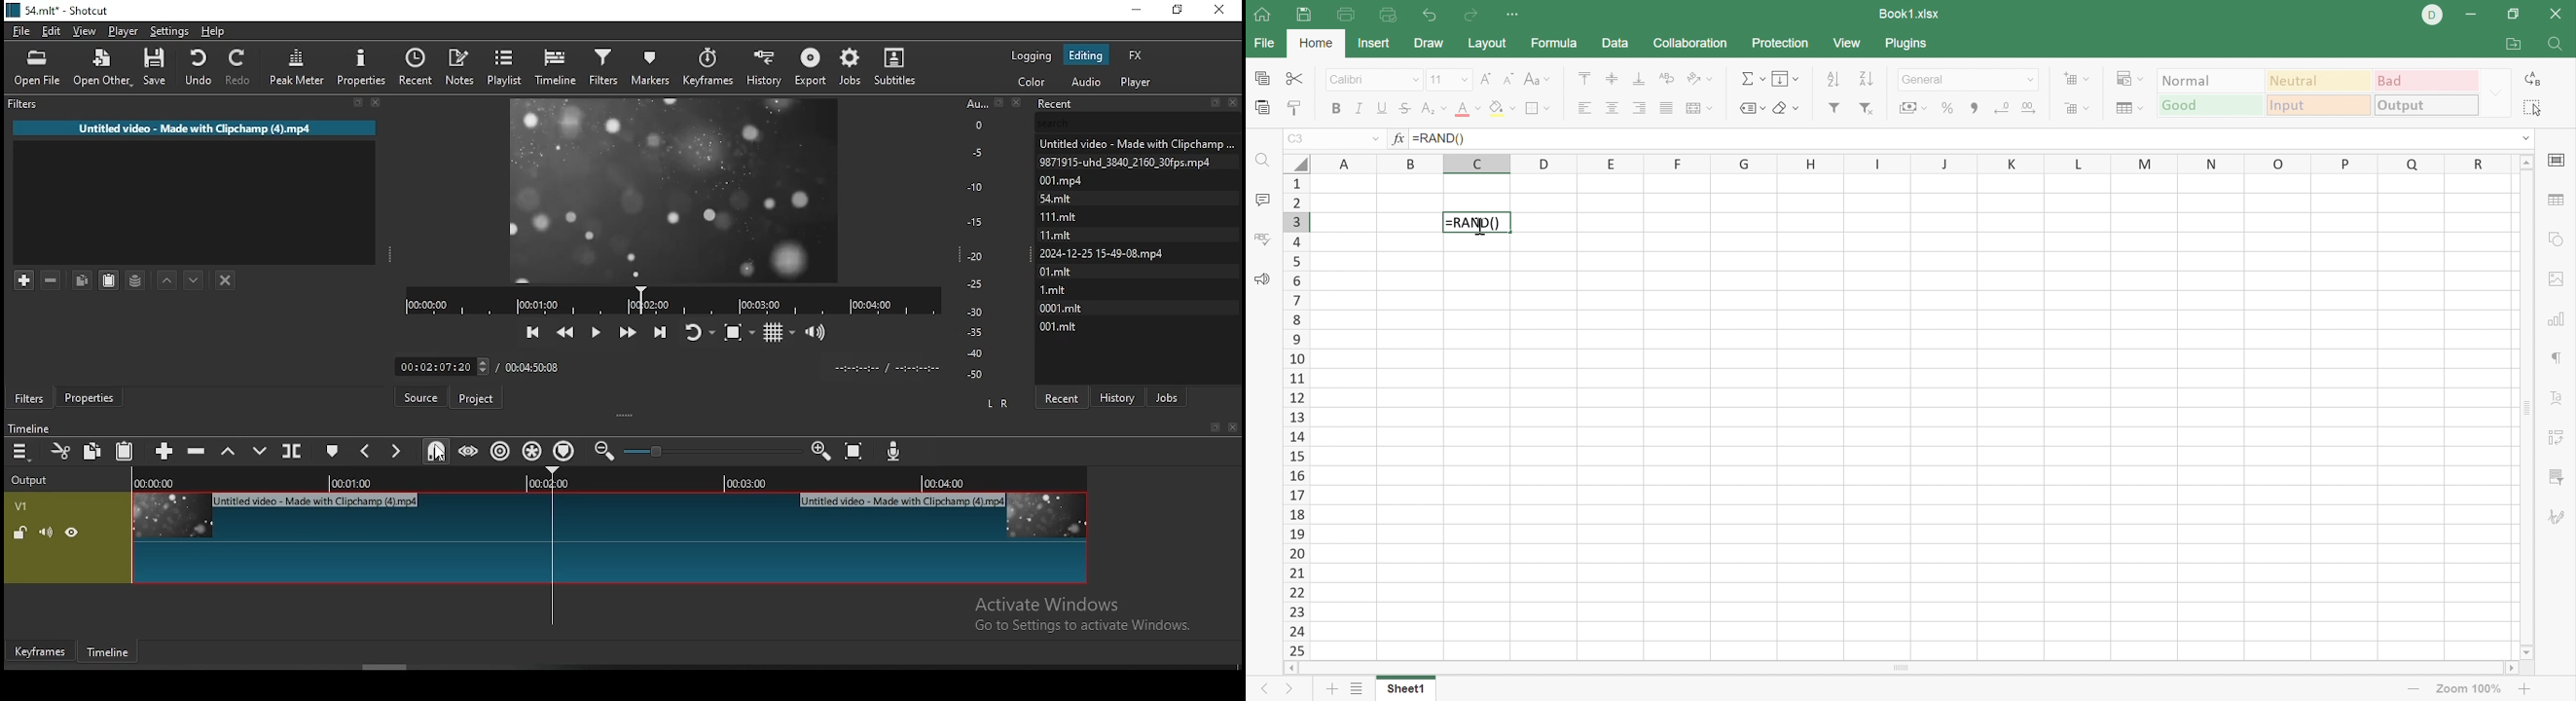 This screenshot has height=728, width=2576. Describe the element at coordinates (816, 333) in the screenshot. I see `volume control` at that location.